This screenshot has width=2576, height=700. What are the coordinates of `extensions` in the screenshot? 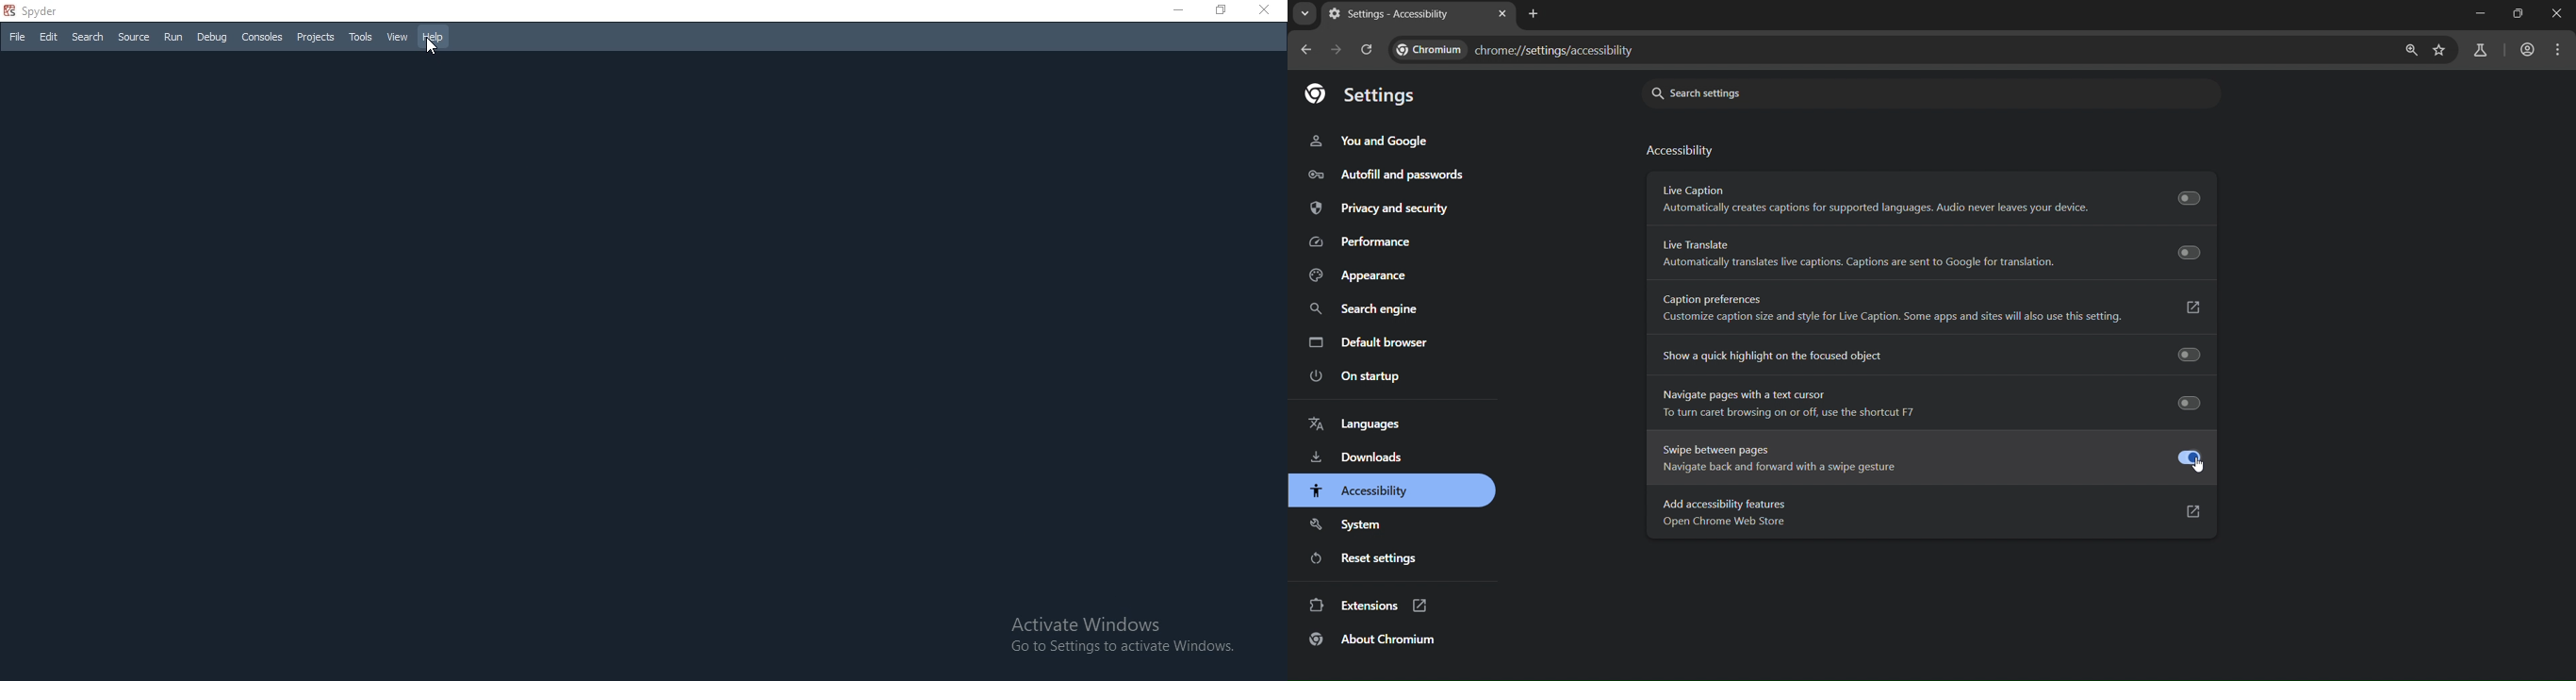 It's located at (1369, 608).